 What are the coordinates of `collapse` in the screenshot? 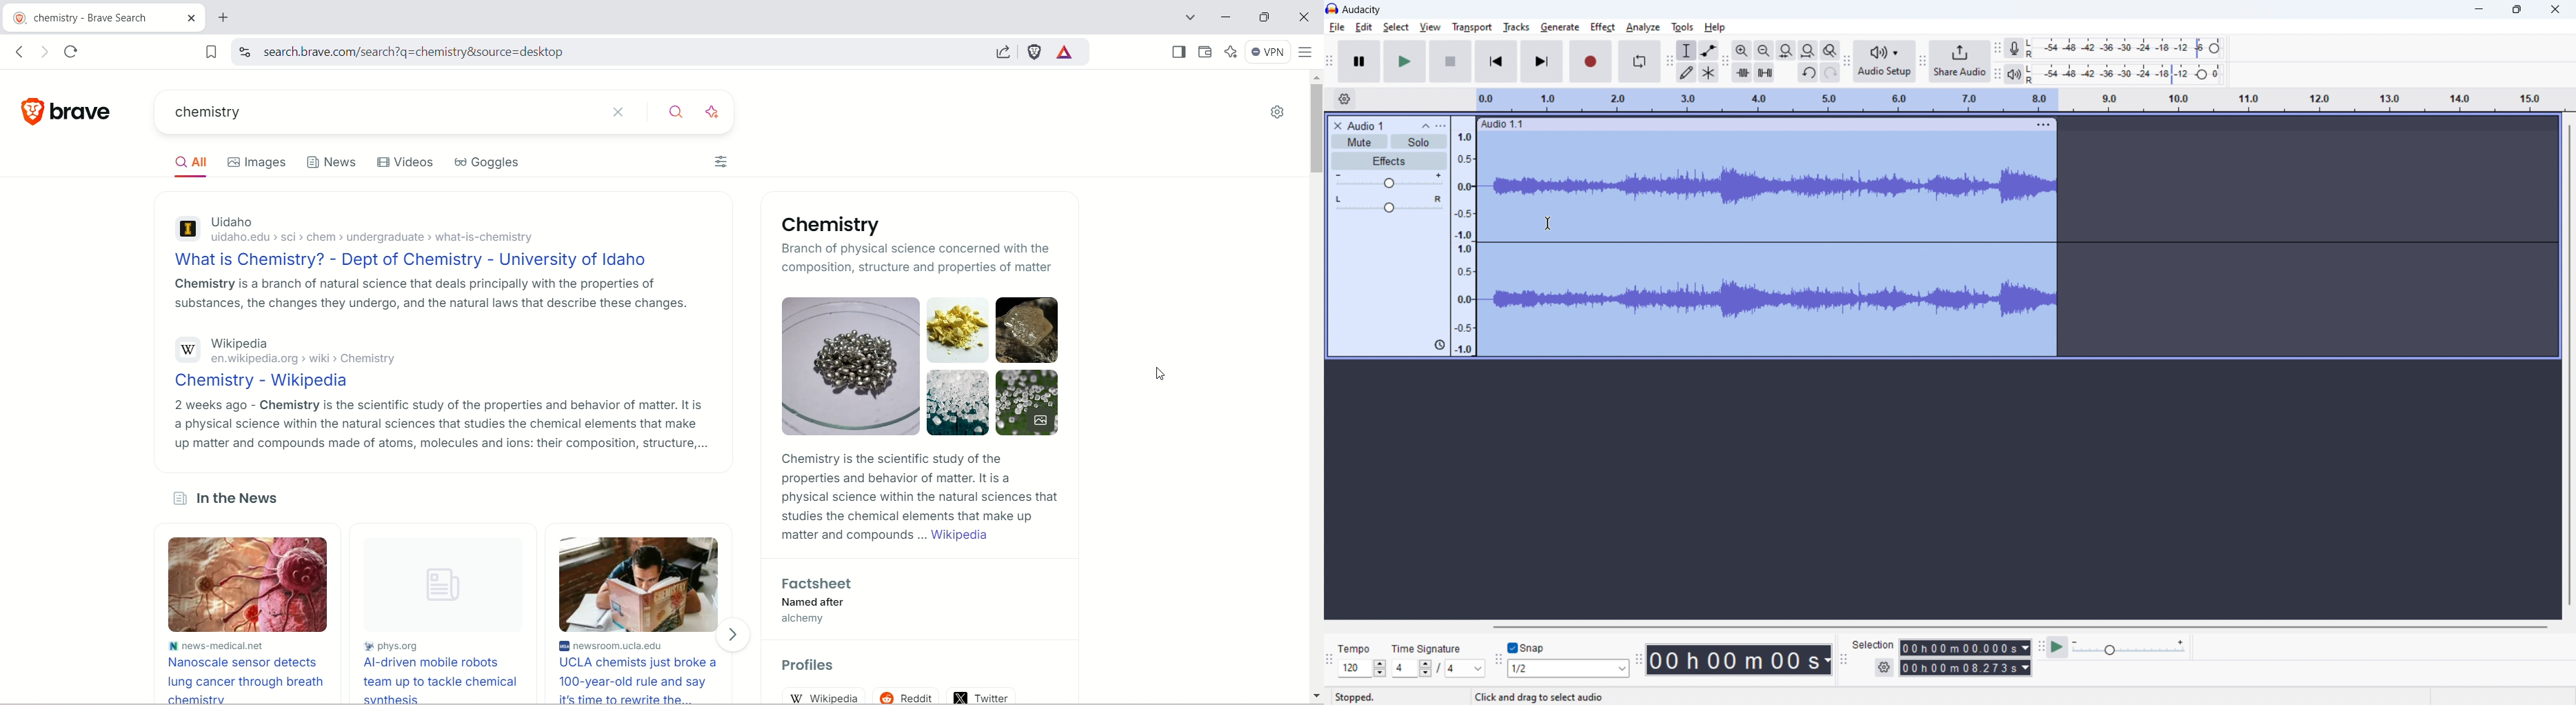 It's located at (1426, 126).